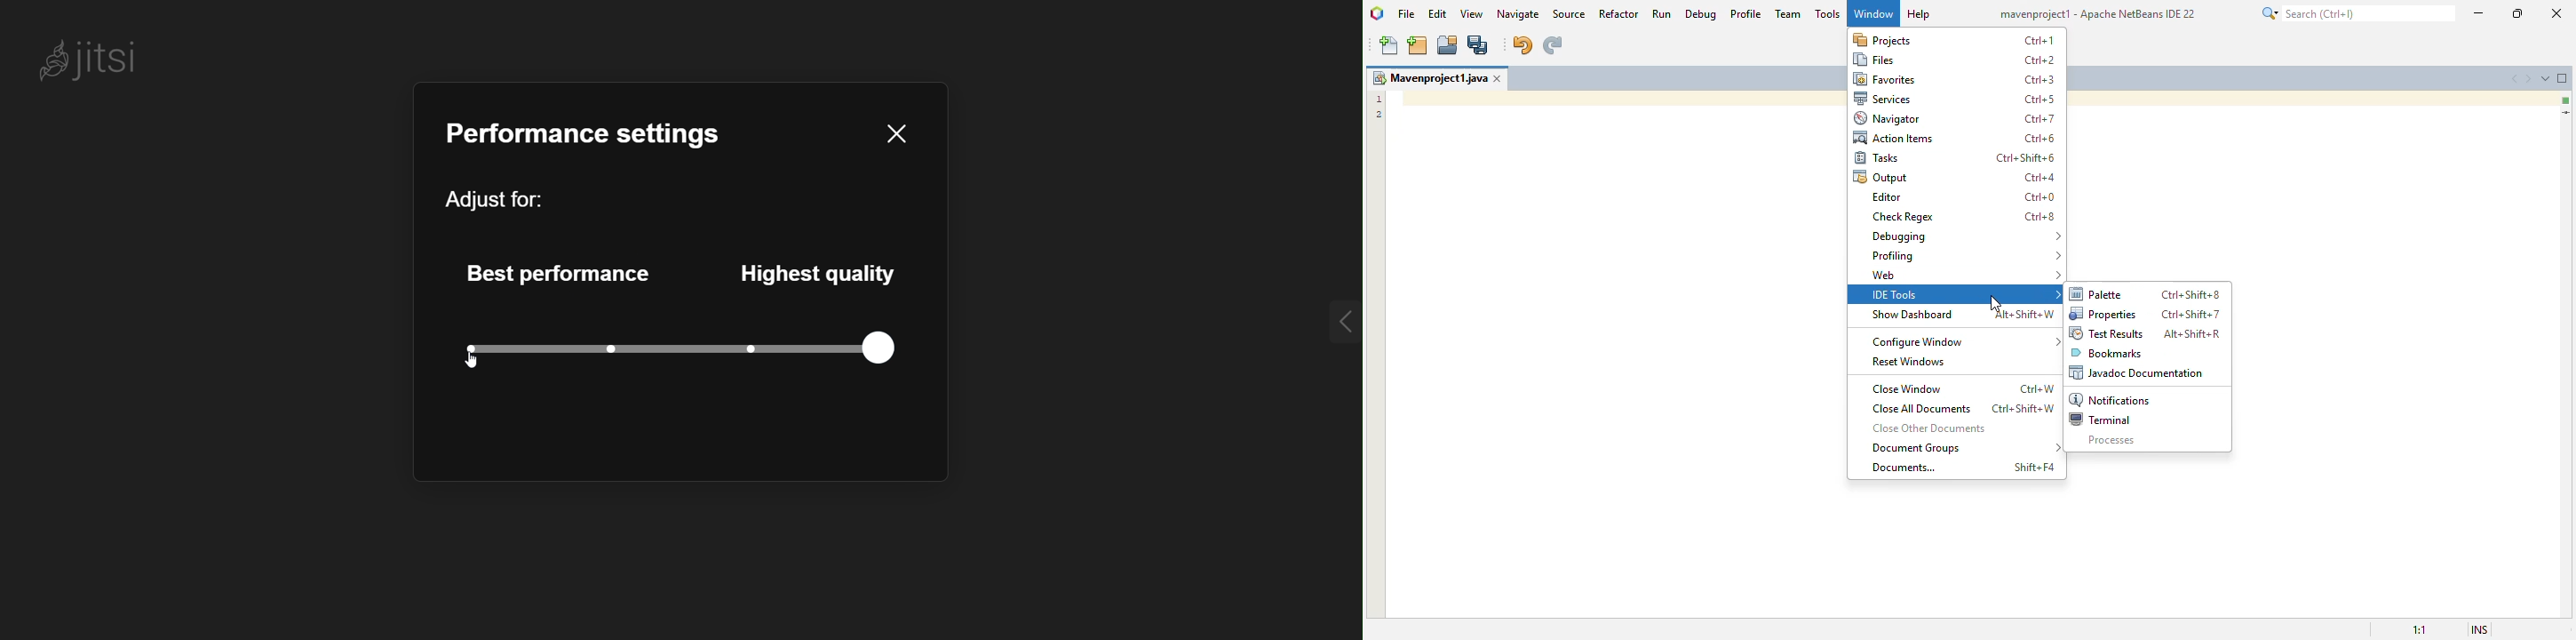  What do you see at coordinates (2415, 628) in the screenshot?
I see `magnification ratio` at bounding box center [2415, 628].